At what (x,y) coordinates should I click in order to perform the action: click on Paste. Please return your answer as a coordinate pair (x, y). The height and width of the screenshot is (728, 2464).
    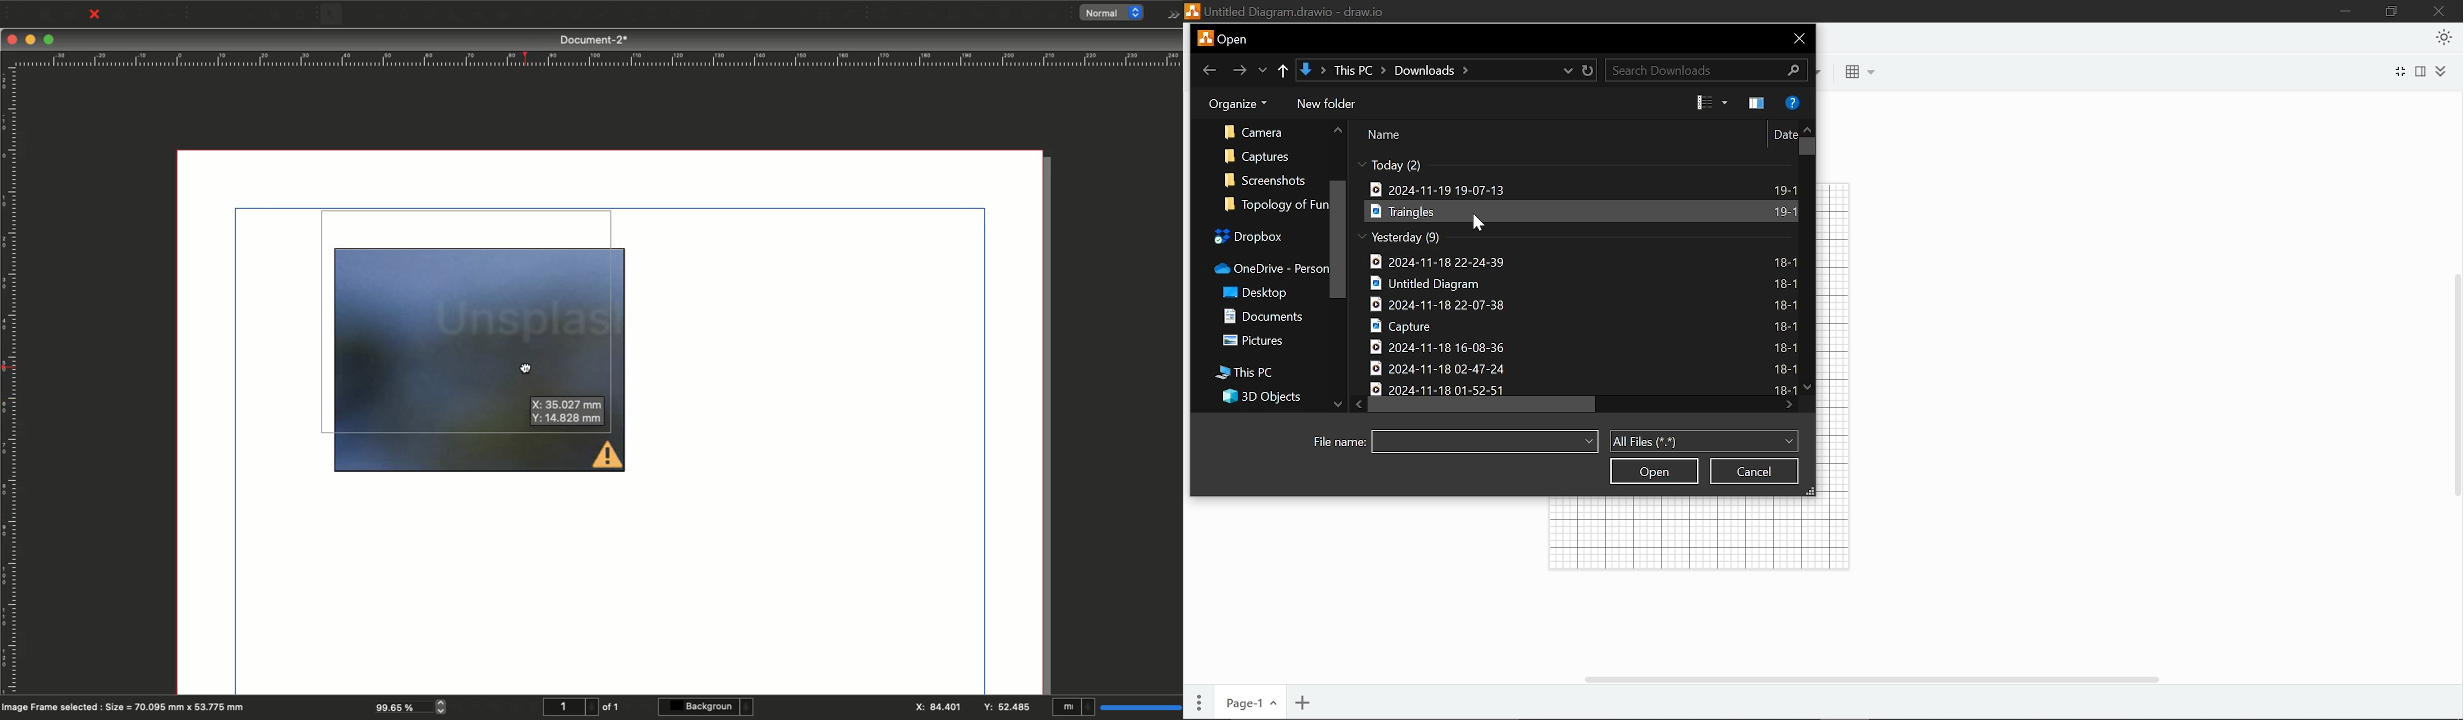
    Looking at the image, I should click on (305, 15).